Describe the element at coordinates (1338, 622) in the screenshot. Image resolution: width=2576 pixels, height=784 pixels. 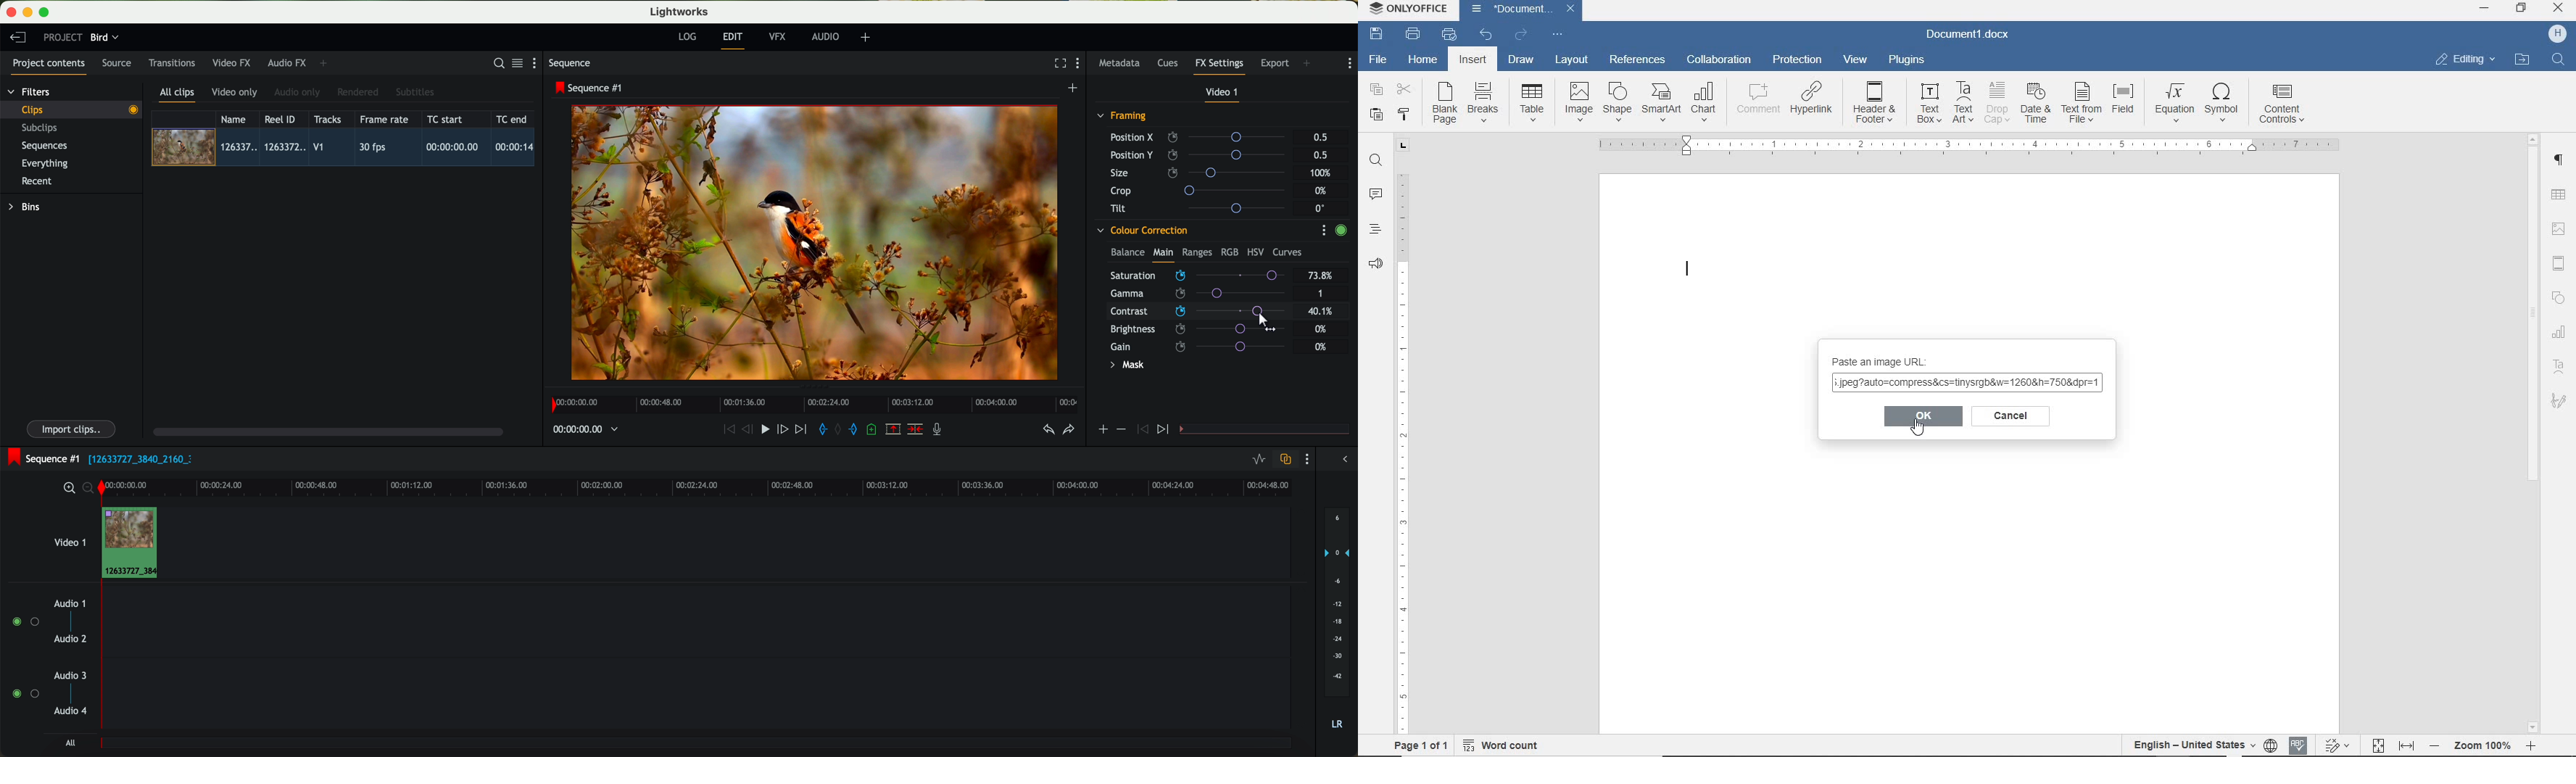
I see `audio output level (d/B)` at that location.